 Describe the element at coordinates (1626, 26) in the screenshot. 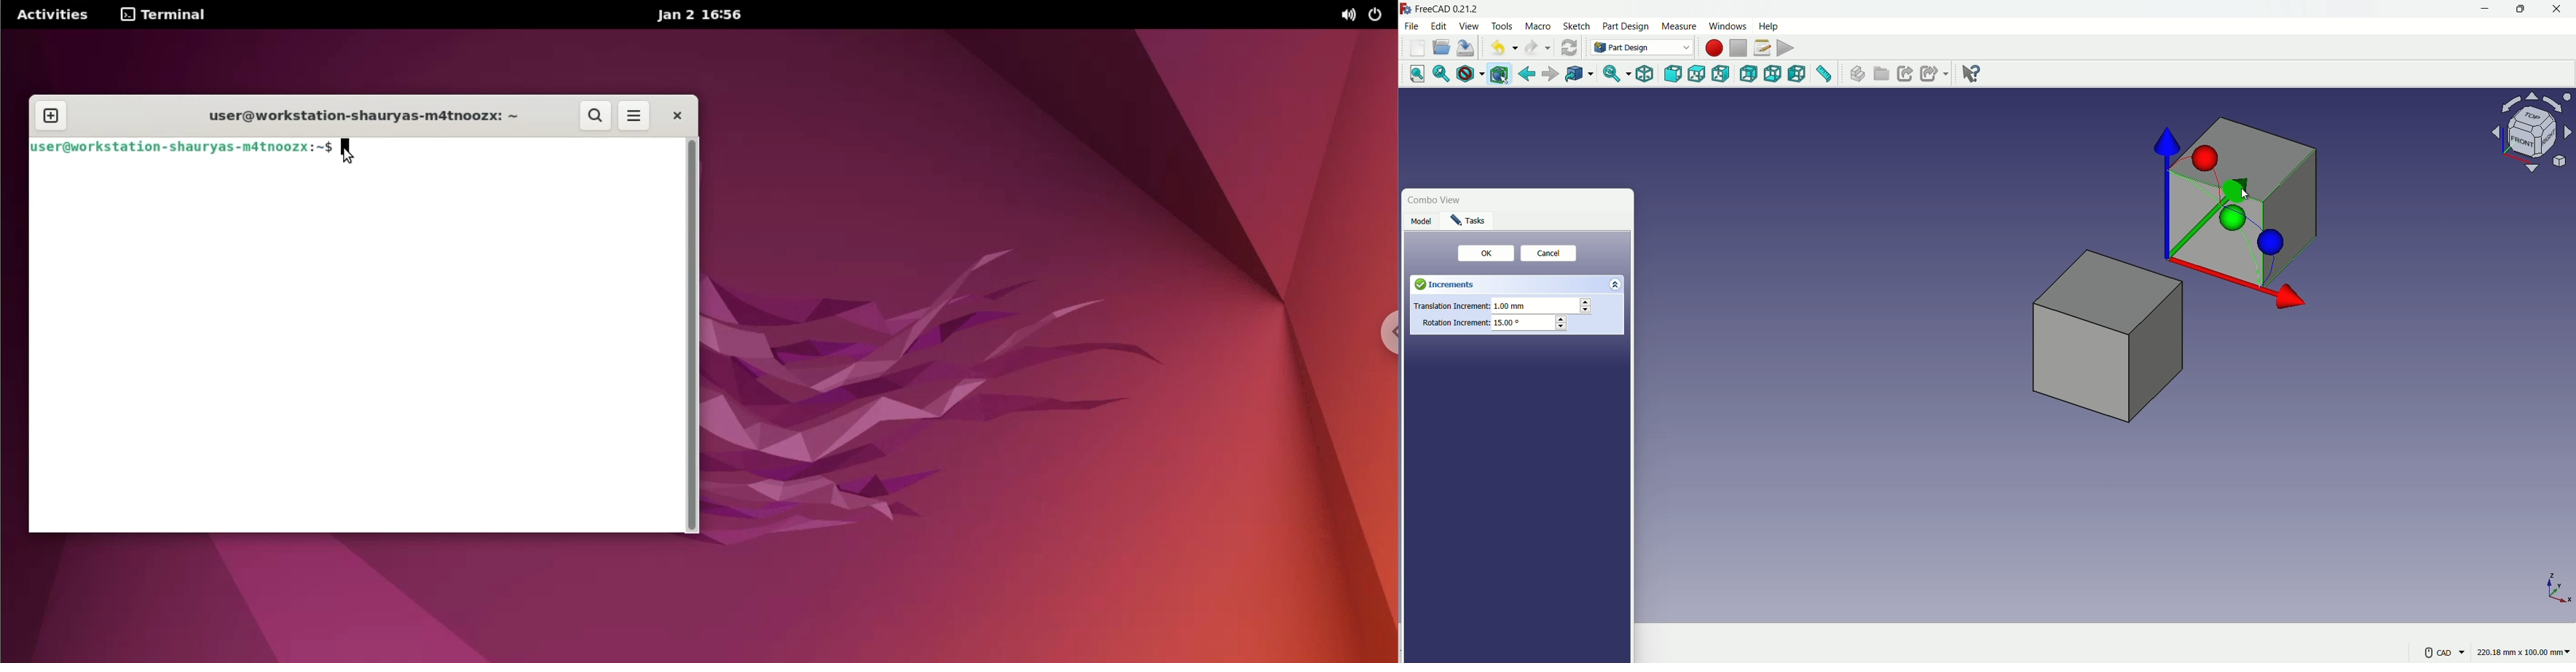

I see `part design` at that location.